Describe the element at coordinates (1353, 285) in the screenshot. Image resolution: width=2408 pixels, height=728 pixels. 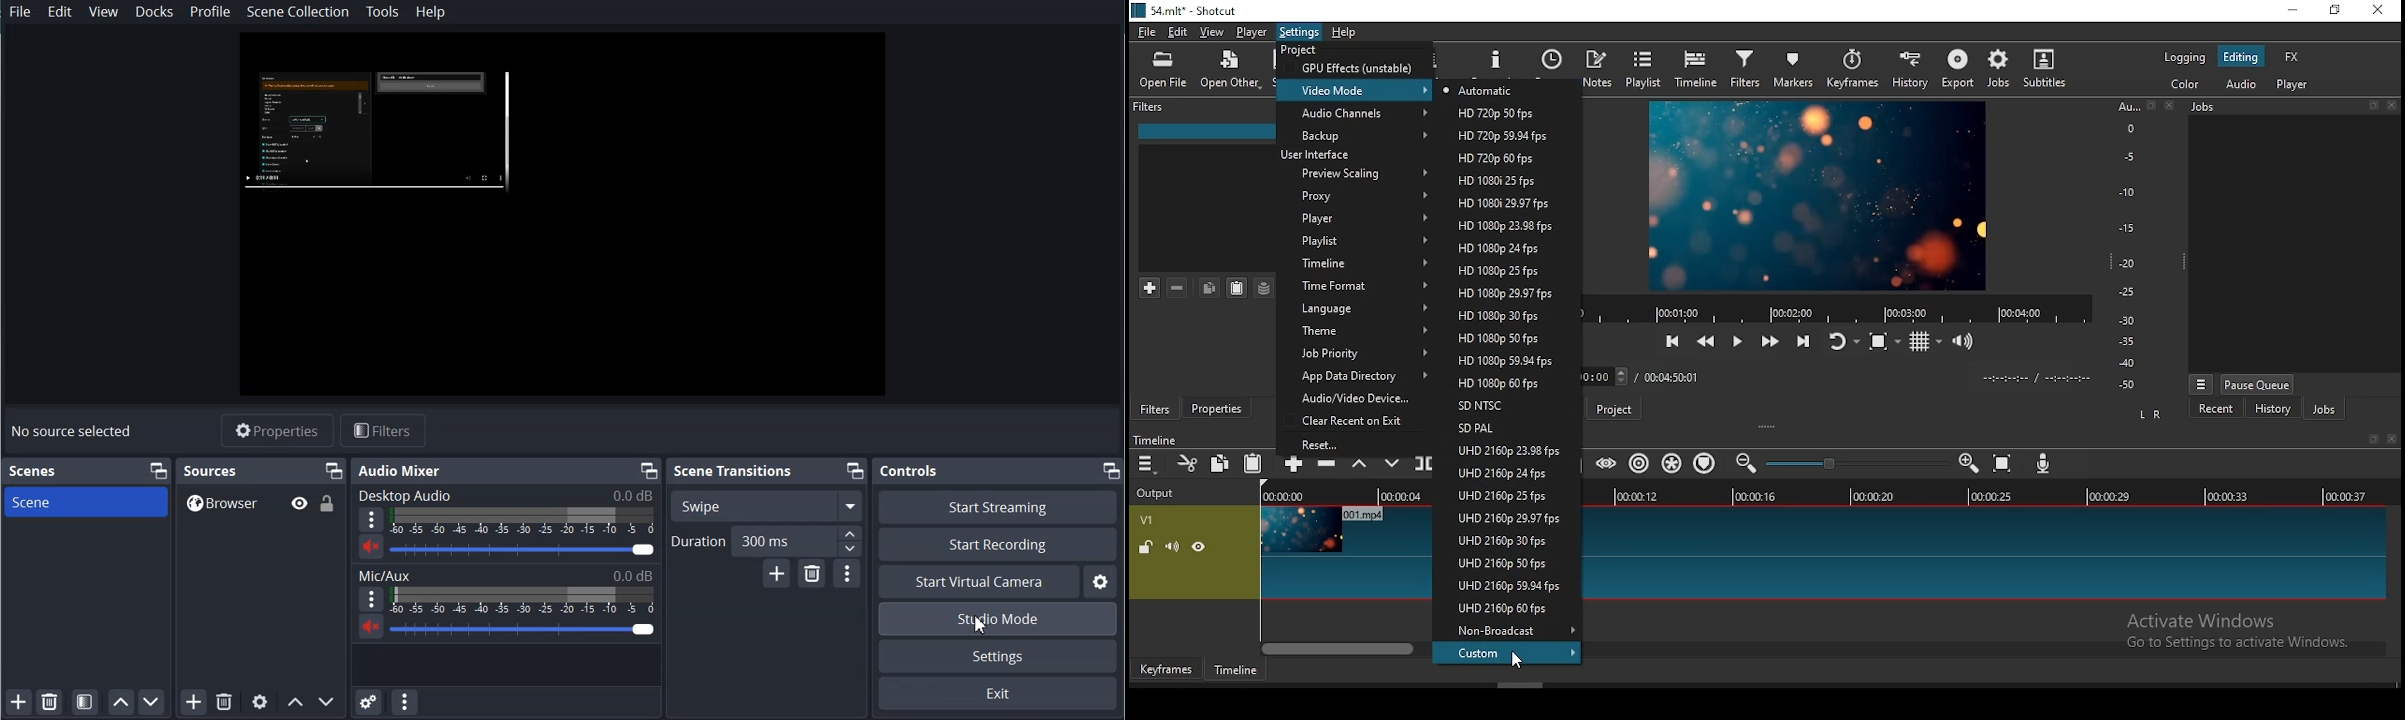
I see `time format` at that location.